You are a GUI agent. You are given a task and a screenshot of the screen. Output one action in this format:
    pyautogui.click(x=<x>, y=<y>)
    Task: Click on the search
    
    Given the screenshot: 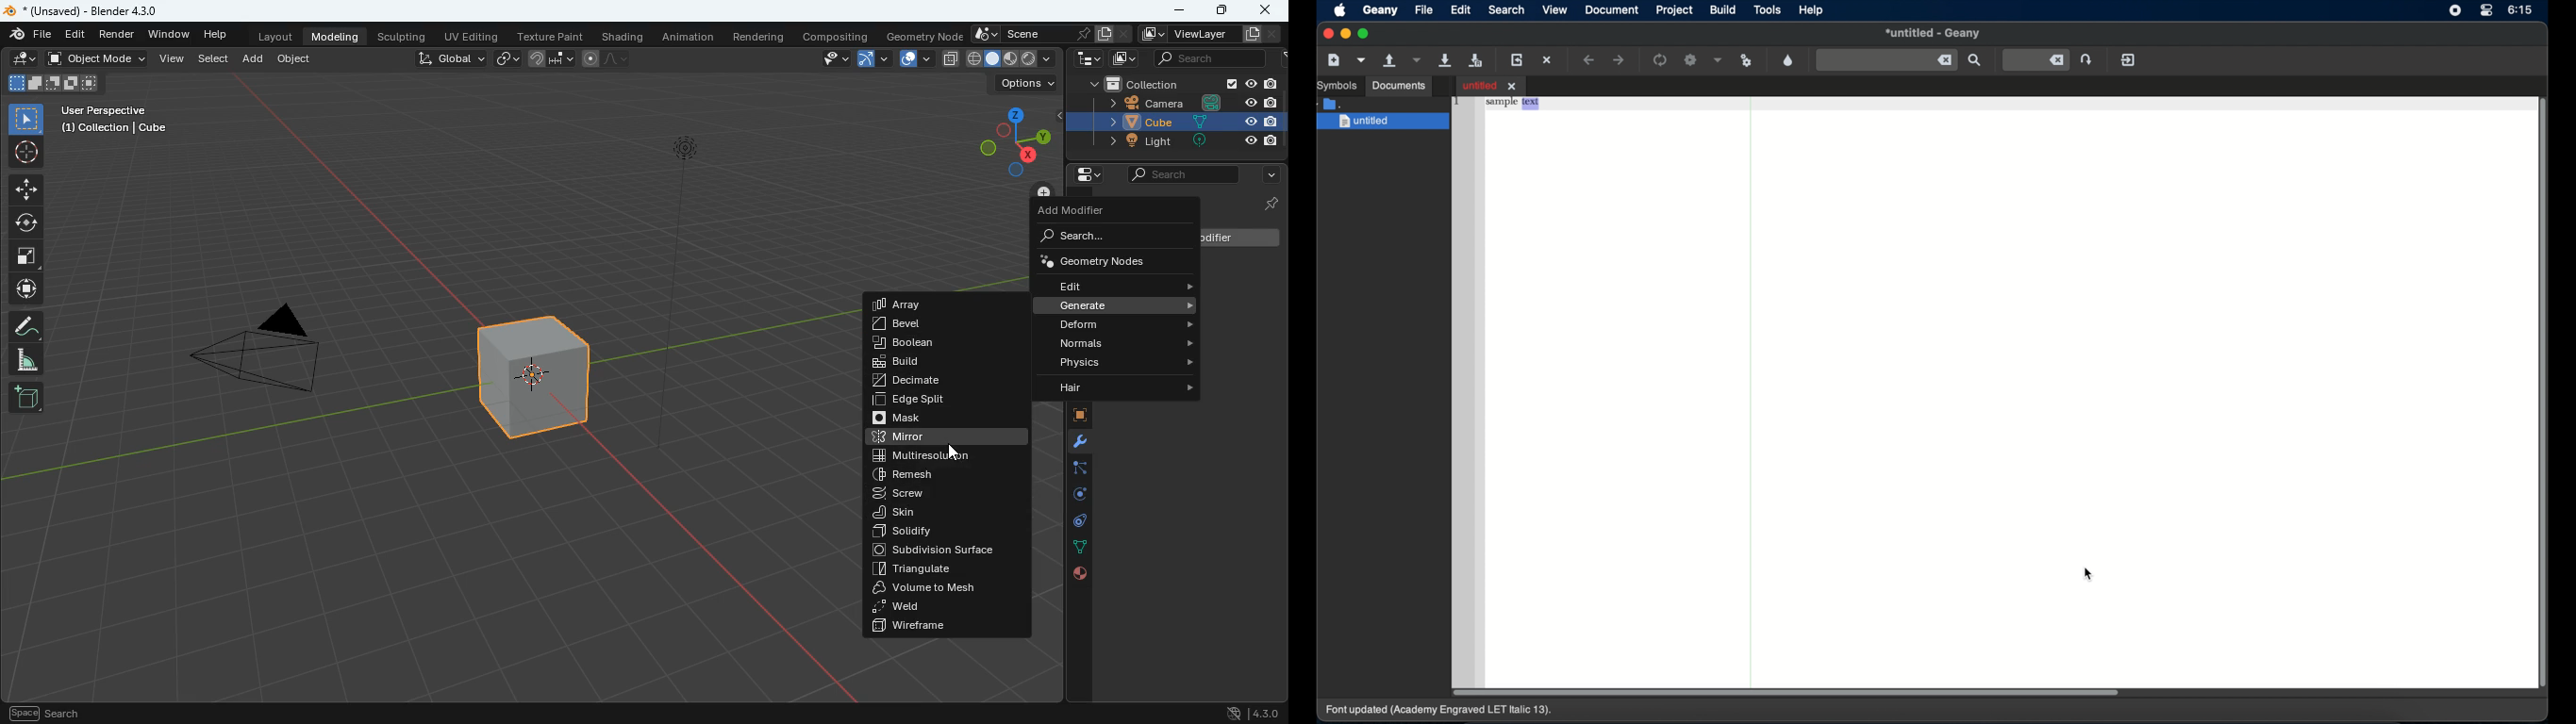 What is the action you would take?
    pyautogui.click(x=1183, y=175)
    